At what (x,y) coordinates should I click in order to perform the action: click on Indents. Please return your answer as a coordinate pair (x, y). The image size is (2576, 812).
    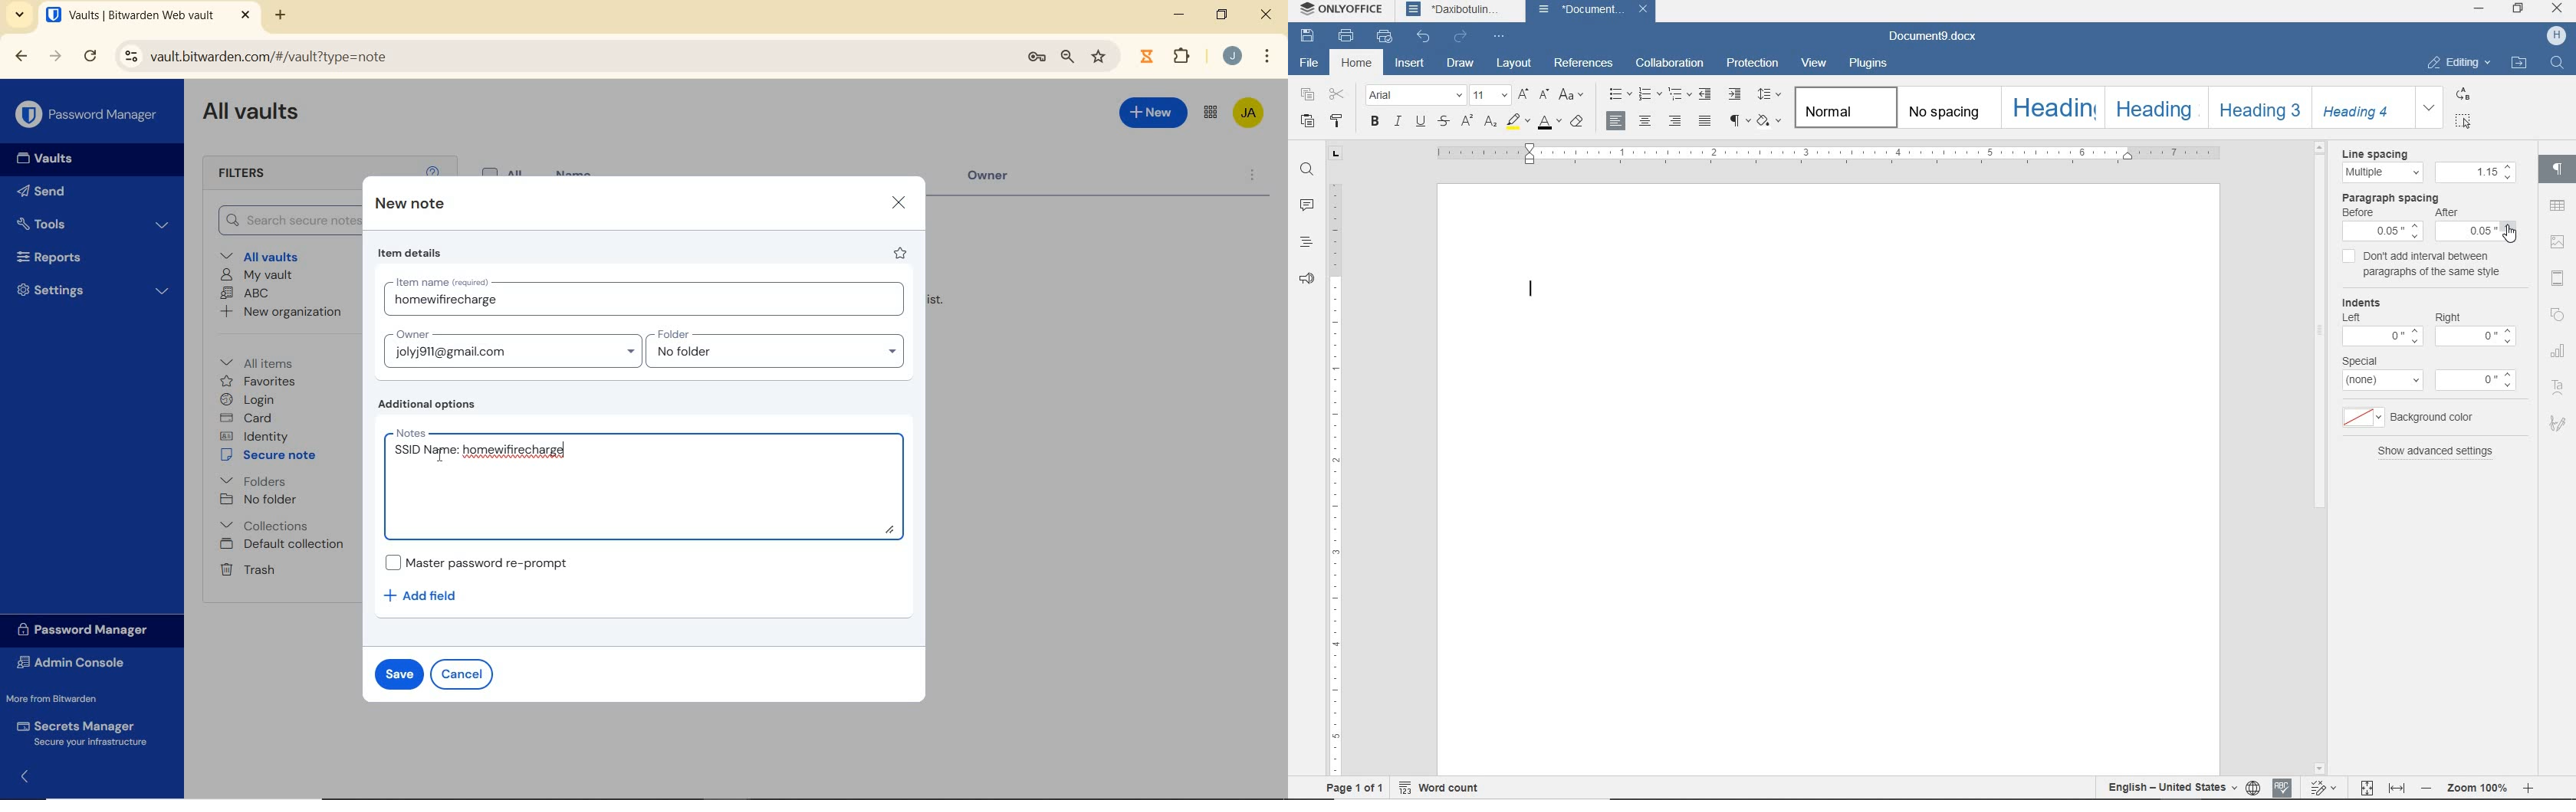
    Looking at the image, I should click on (2361, 300).